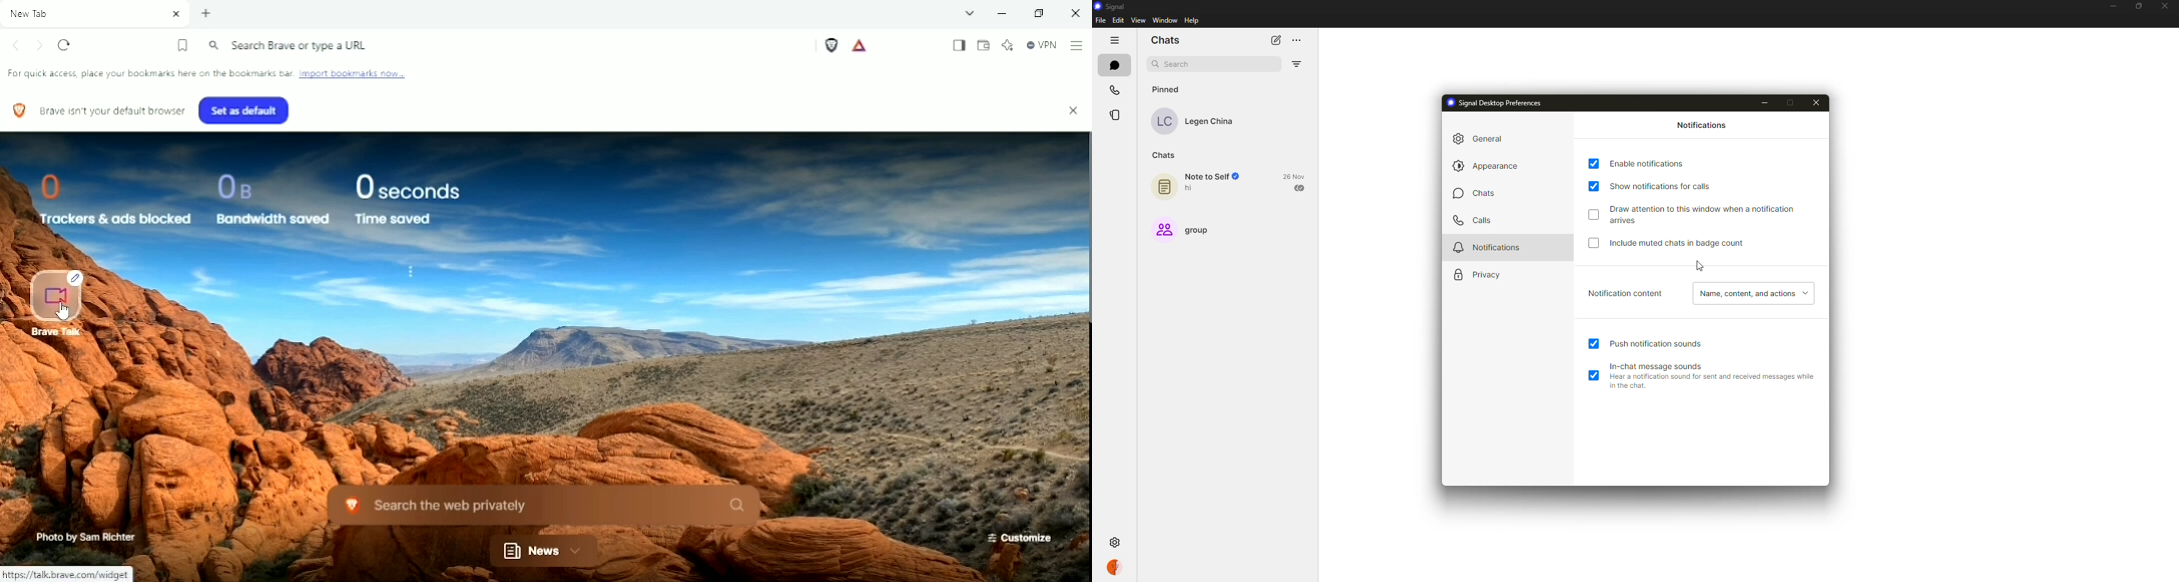 The width and height of the screenshot is (2184, 588). What do you see at coordinates (1596, 376) in the screenshot?
I see `enabled` at bounding box center [1596, 376].